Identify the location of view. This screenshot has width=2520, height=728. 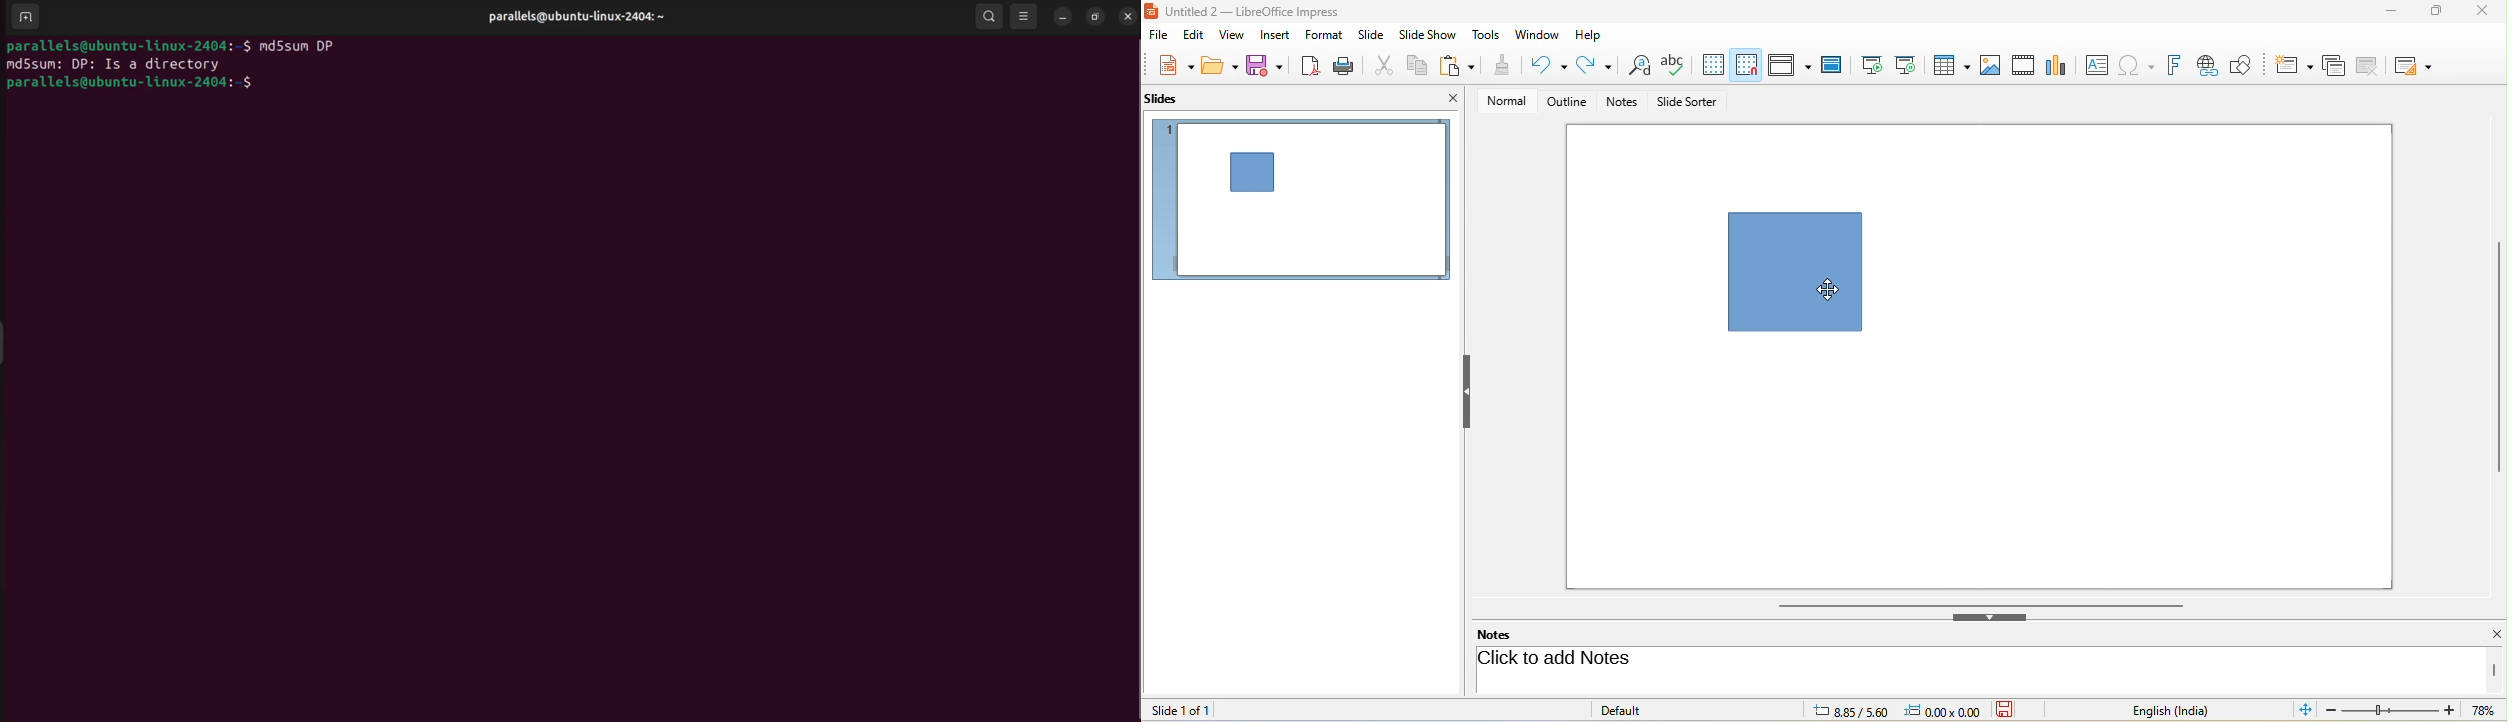
(1229, 34).